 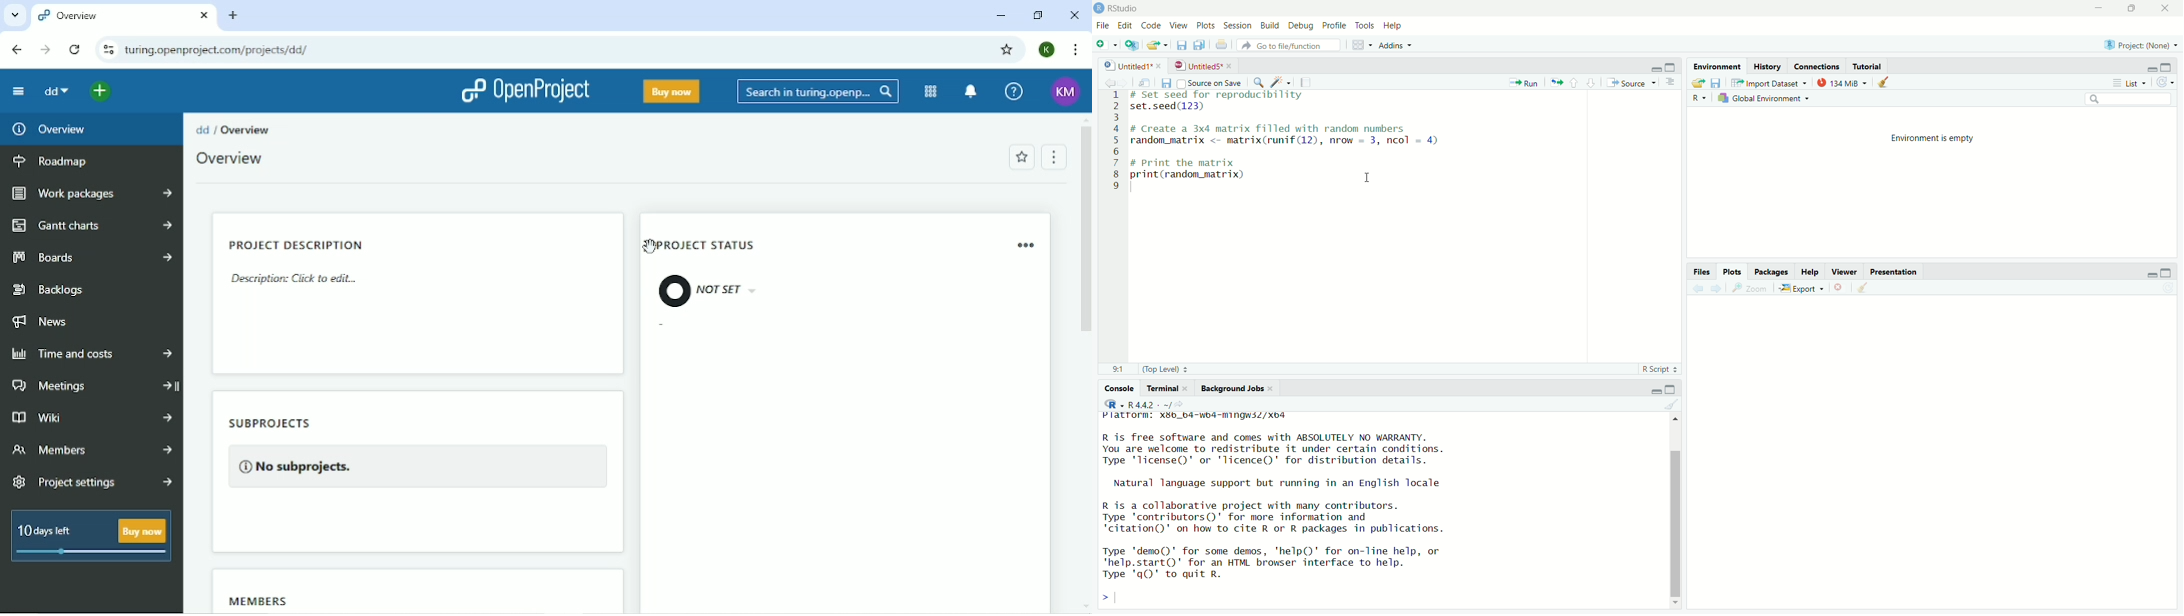 I want to click on Project status, so click(x=707, y=271).